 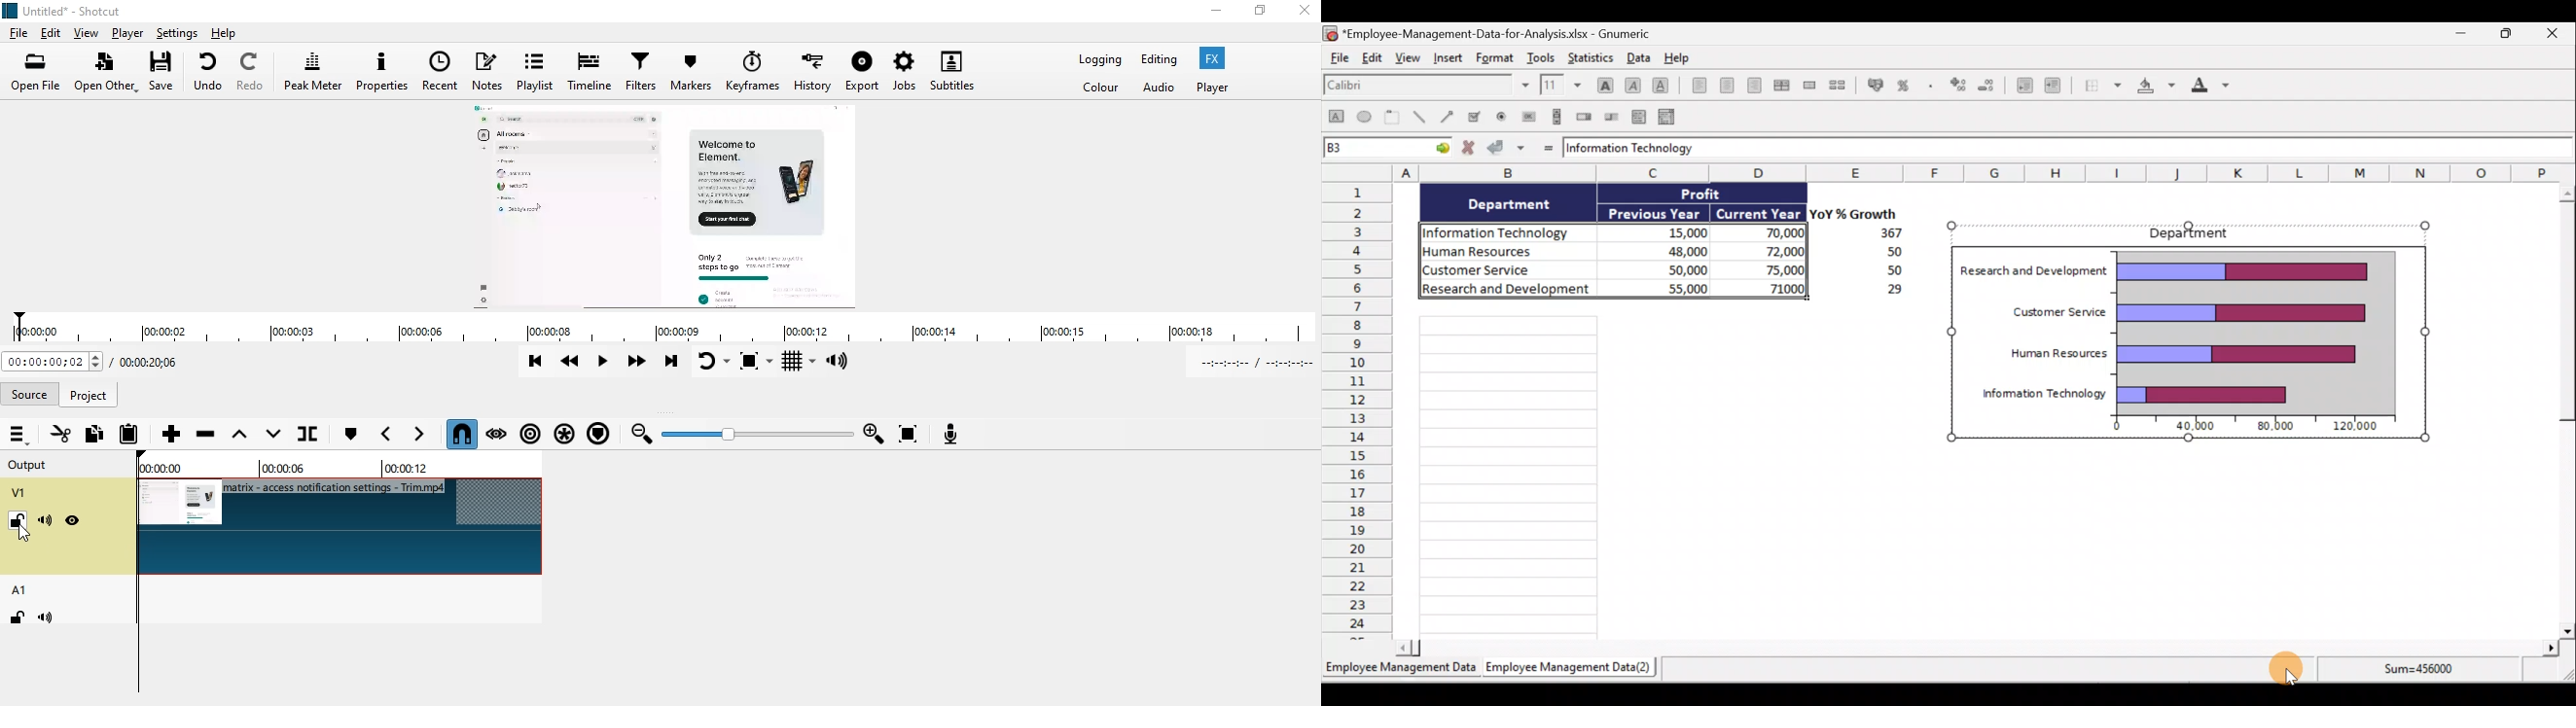 I want to click on record audio, so click(x=951, y=433).